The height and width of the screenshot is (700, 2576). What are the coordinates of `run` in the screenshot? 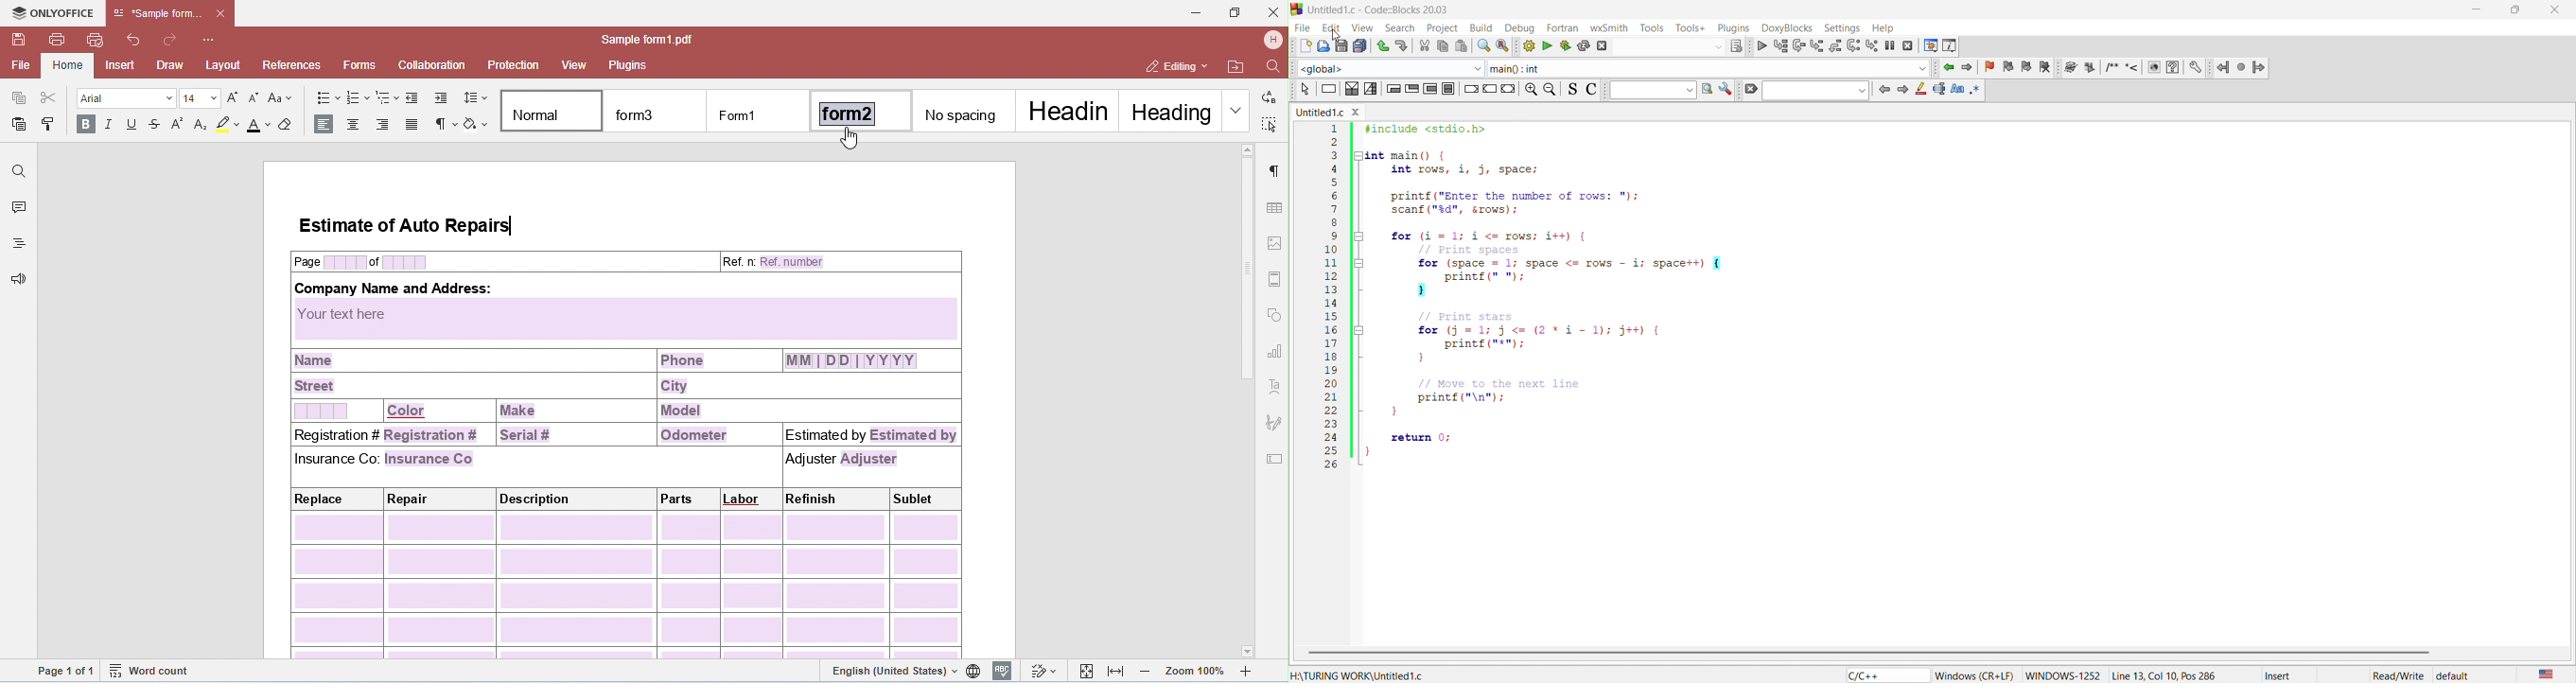 It's located at (1549, 46).